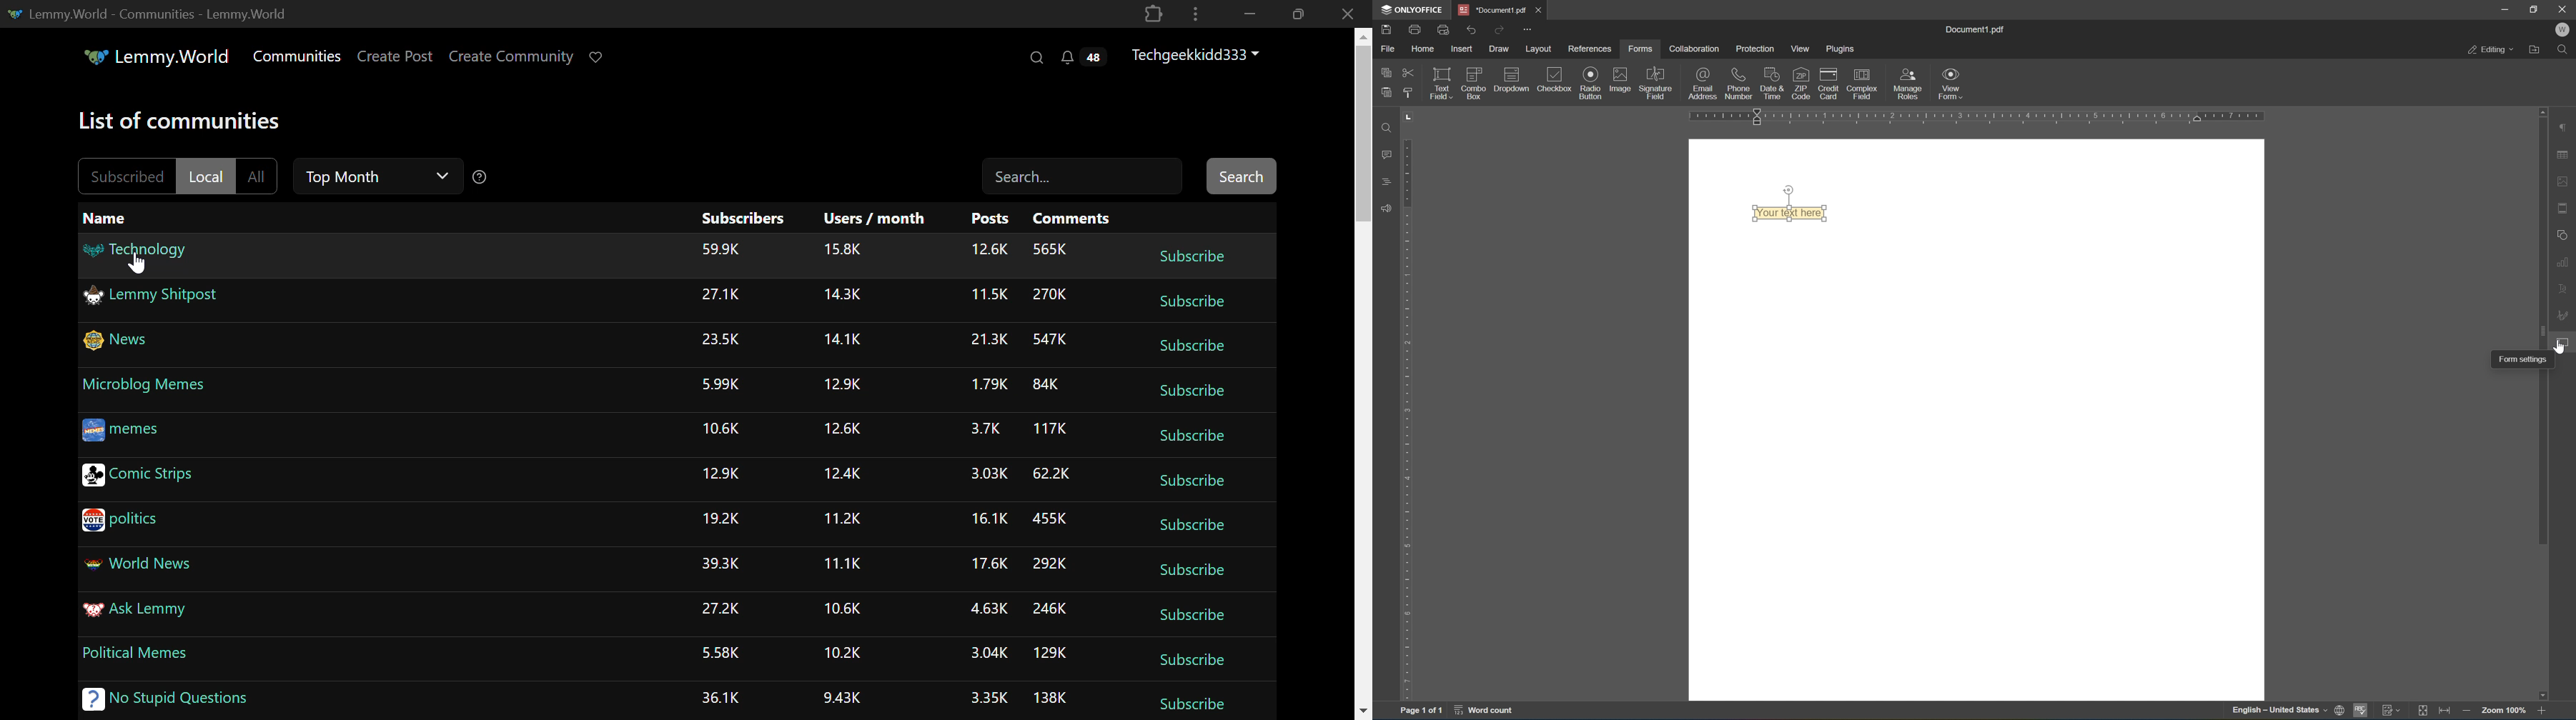  Describe the element at coordinates (841, 609) in the screenshot. I see `10.6K` at that location.